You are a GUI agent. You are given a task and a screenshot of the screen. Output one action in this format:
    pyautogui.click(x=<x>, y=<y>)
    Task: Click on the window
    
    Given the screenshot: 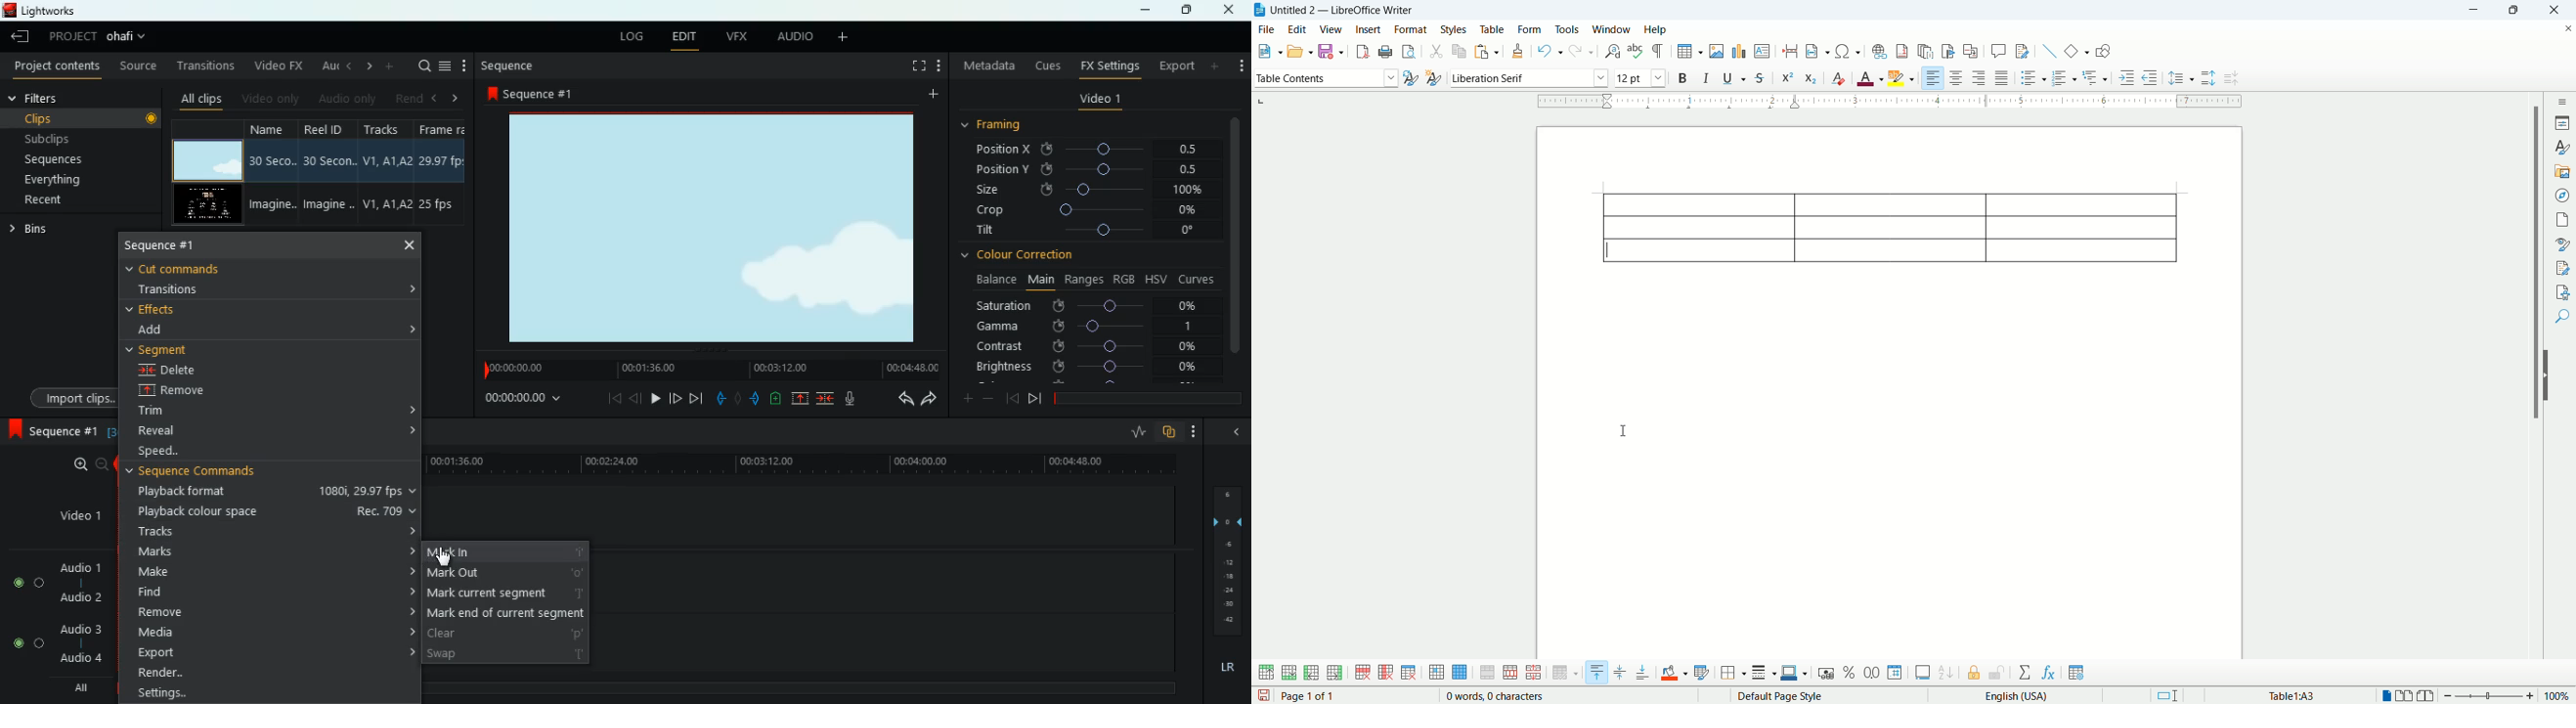 What is the action you would take?
    pyautogui.click(x=1612, y=28)
    